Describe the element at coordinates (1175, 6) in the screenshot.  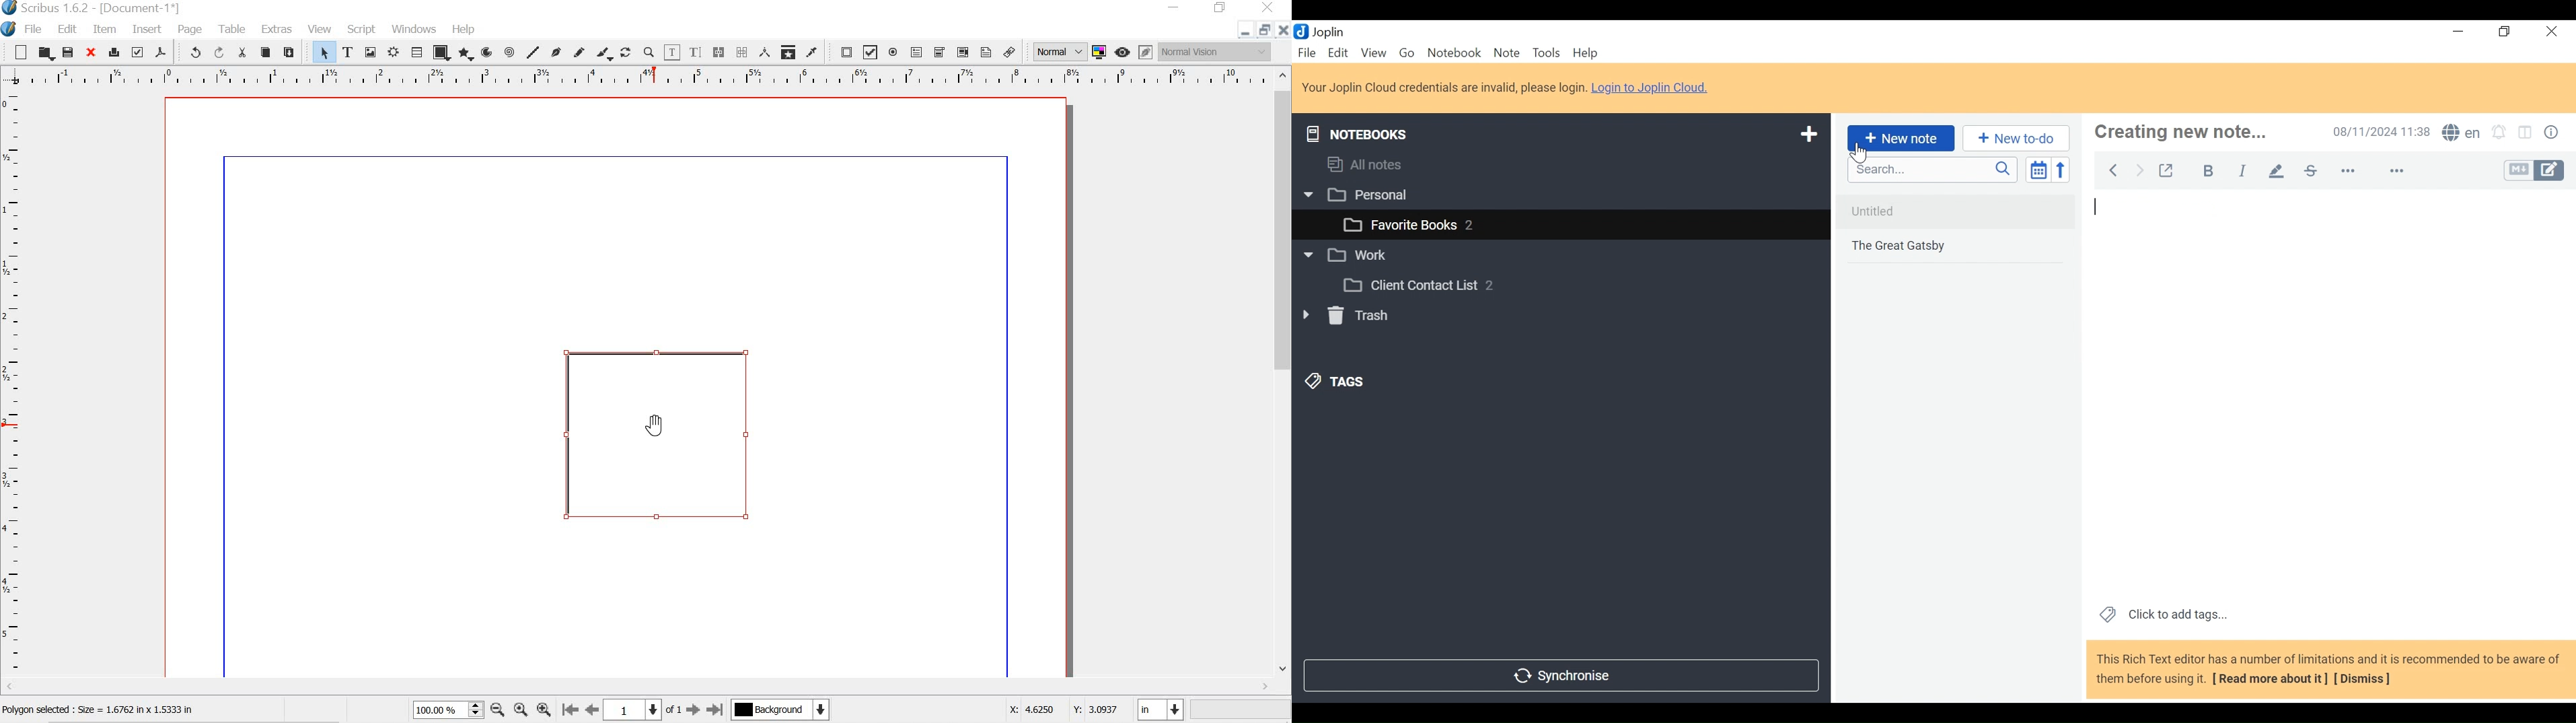
I see `MINIMIZE` at that location.